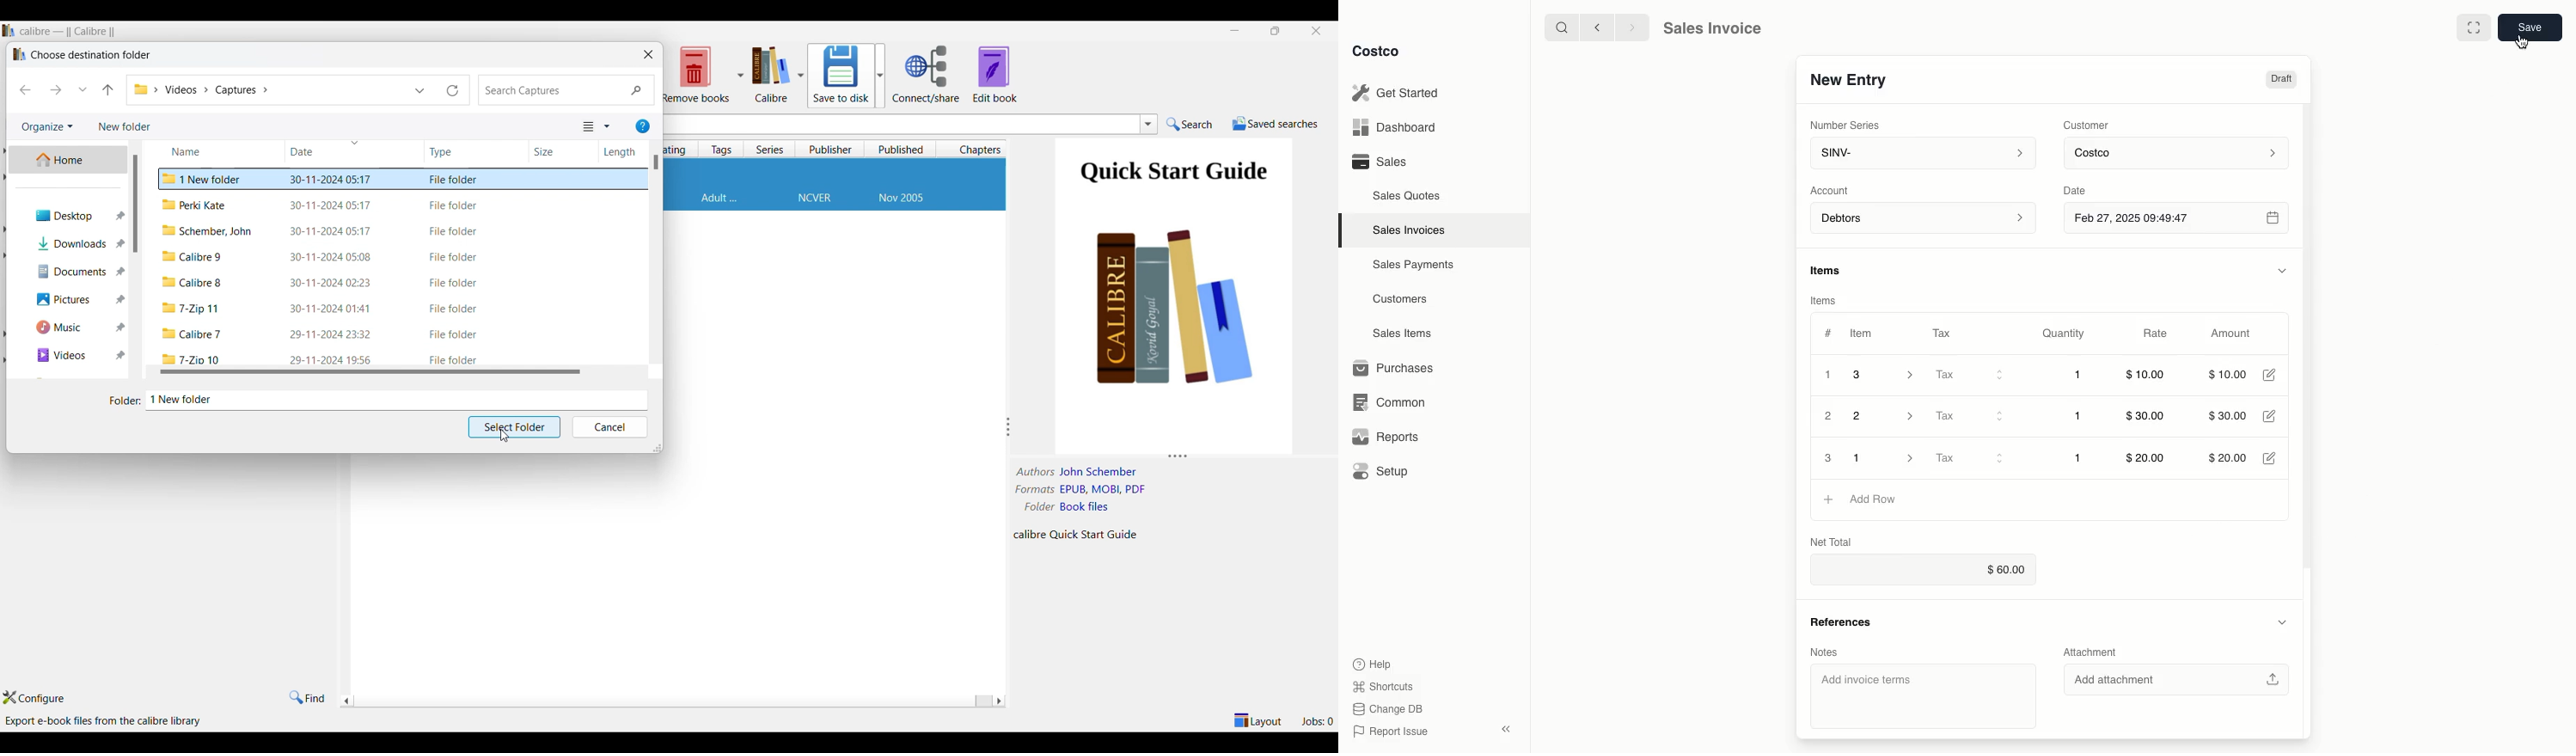 This screenshot has height=756, width=2576. What do you see at coordinates (2157, 334) in the screenshot?
I see `Rate` at bounding box center [2157, 334].